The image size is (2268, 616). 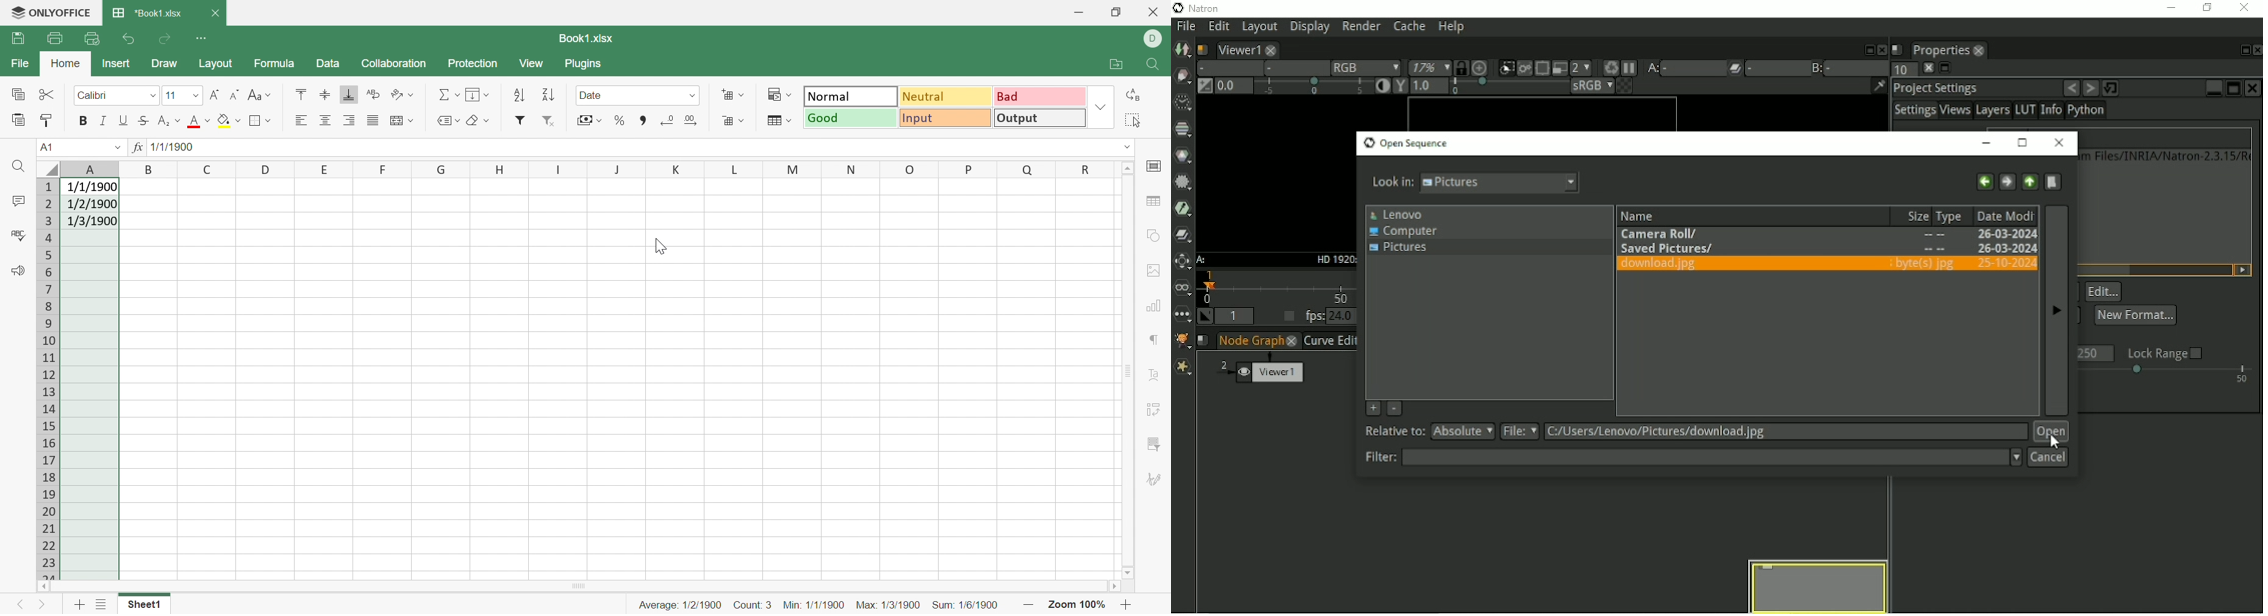 I want to click on Print file, so click(x=56, y=38).